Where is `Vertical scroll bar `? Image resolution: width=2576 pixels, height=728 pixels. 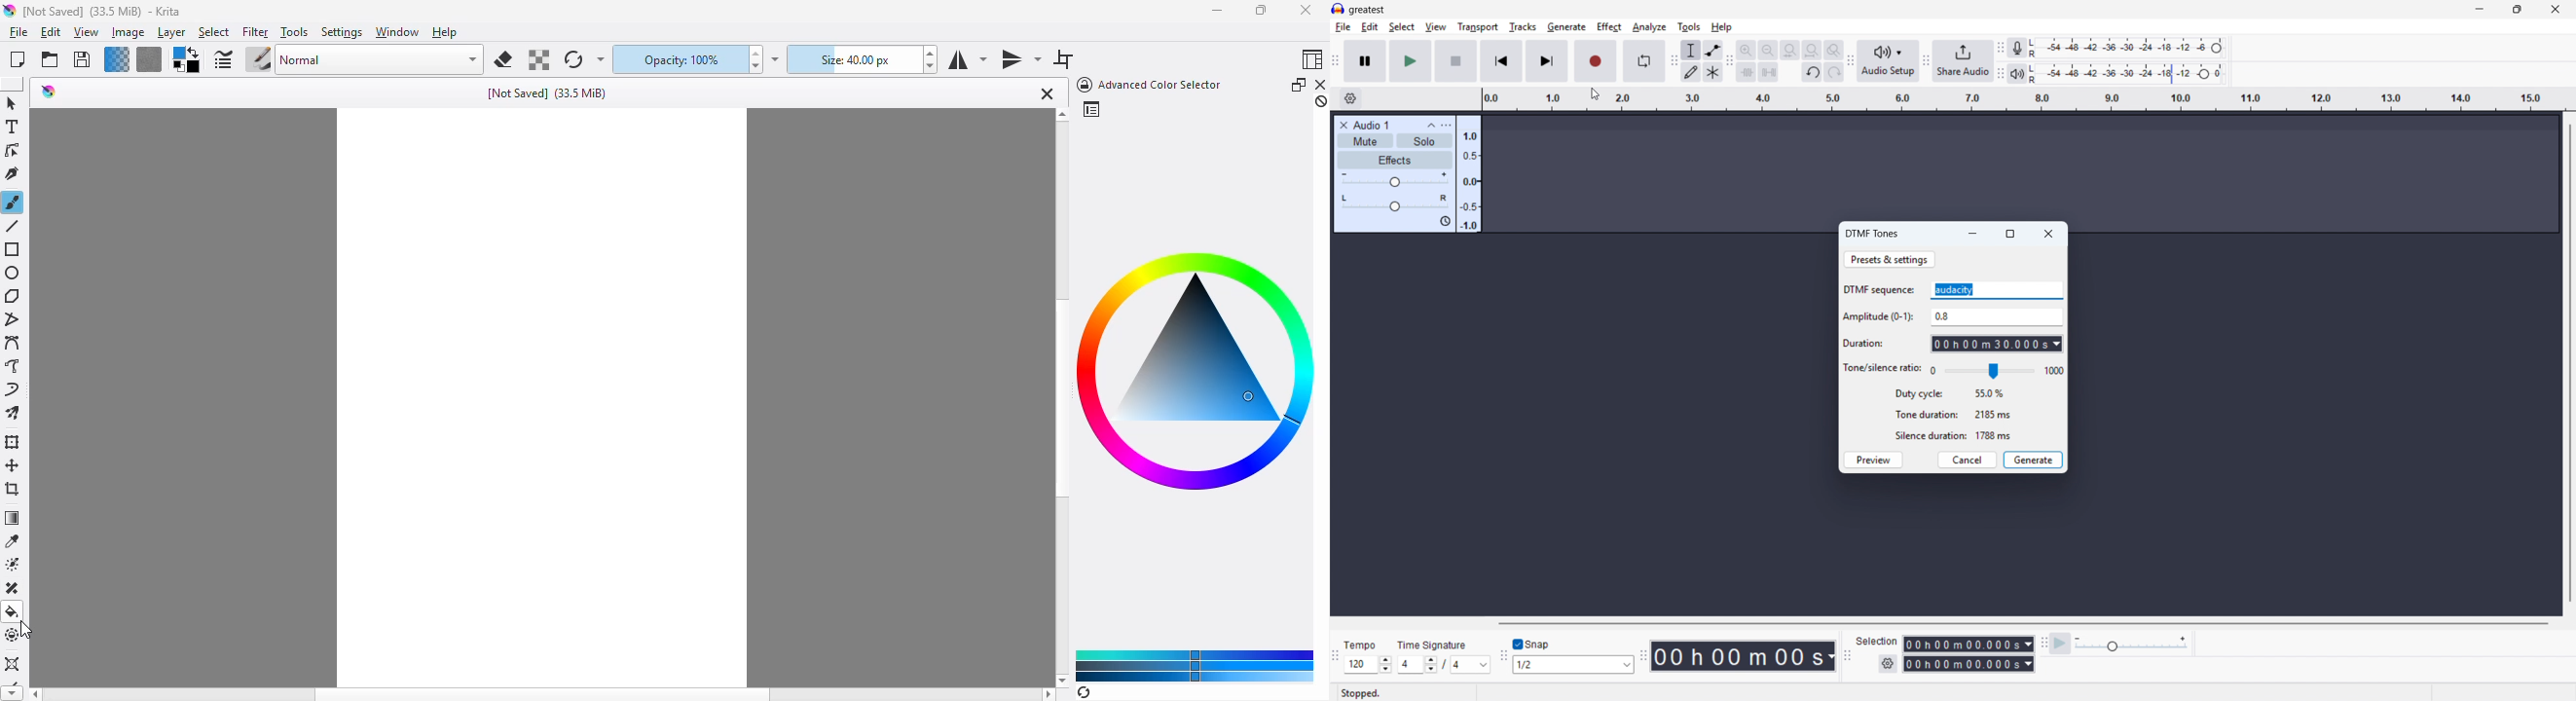 Vertical scroll bar  is located at coordinates (2570, 363).